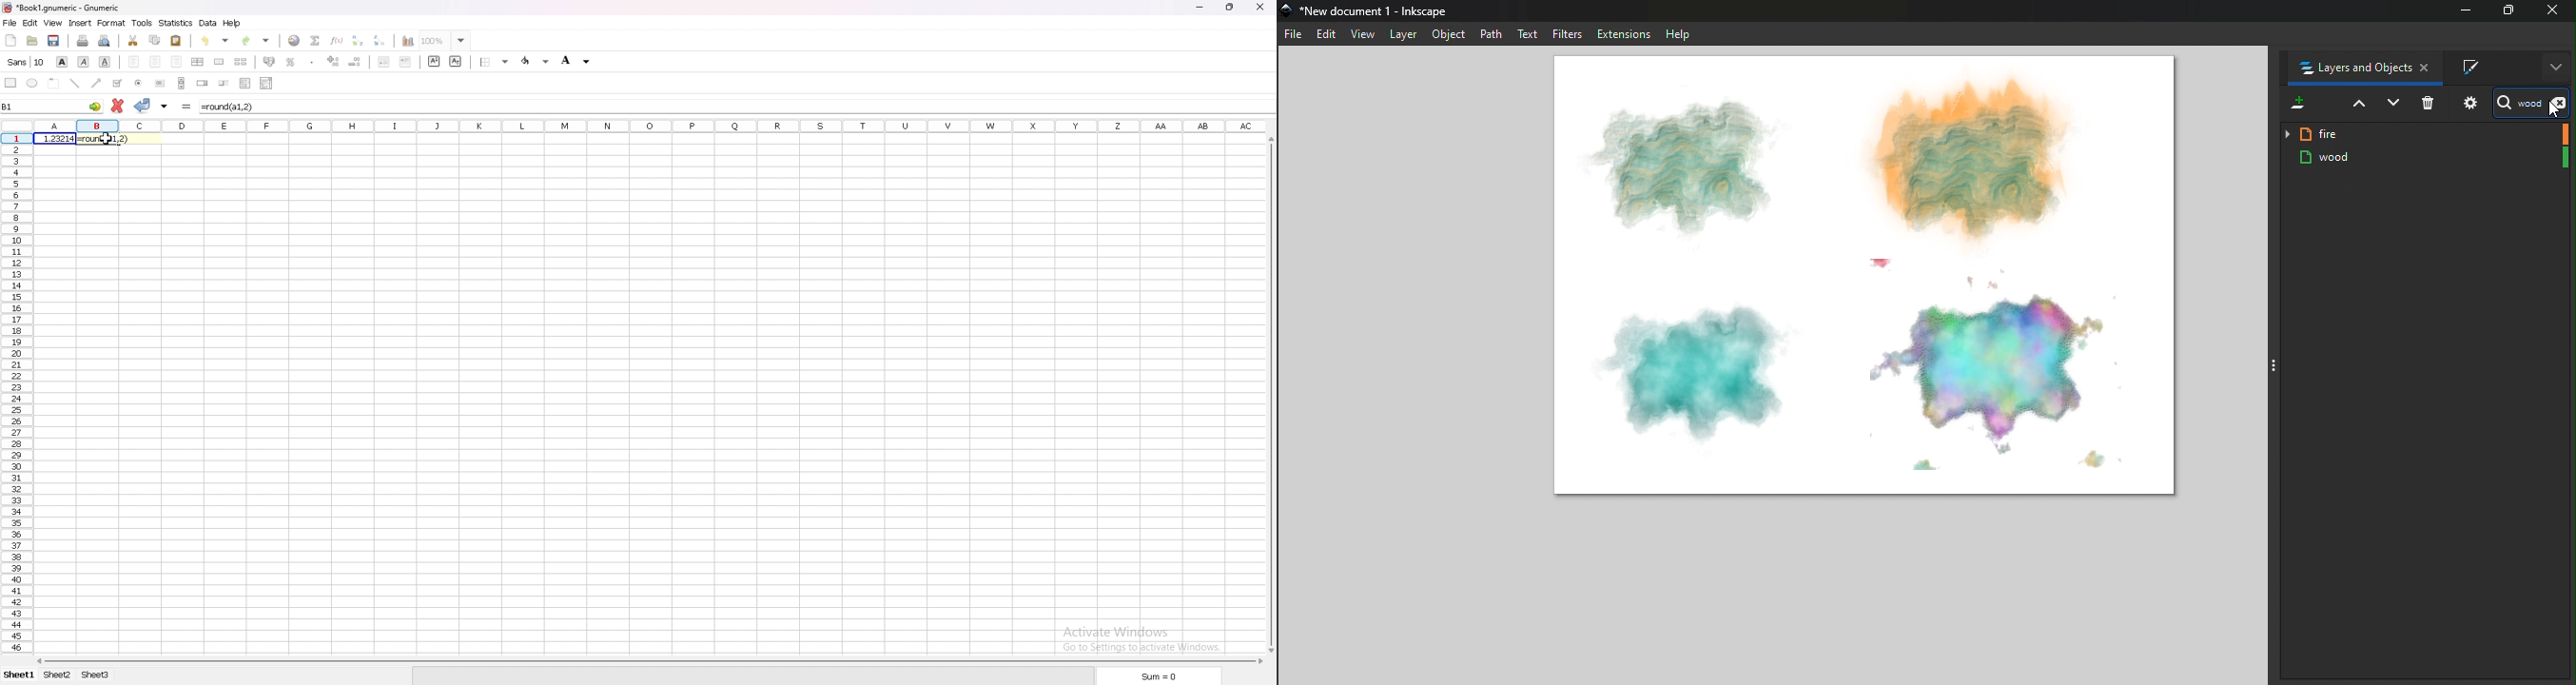 Image resolution: width=2576 pixels, height=700 pixels. I want to click on sheet 1, so click(19, 675).